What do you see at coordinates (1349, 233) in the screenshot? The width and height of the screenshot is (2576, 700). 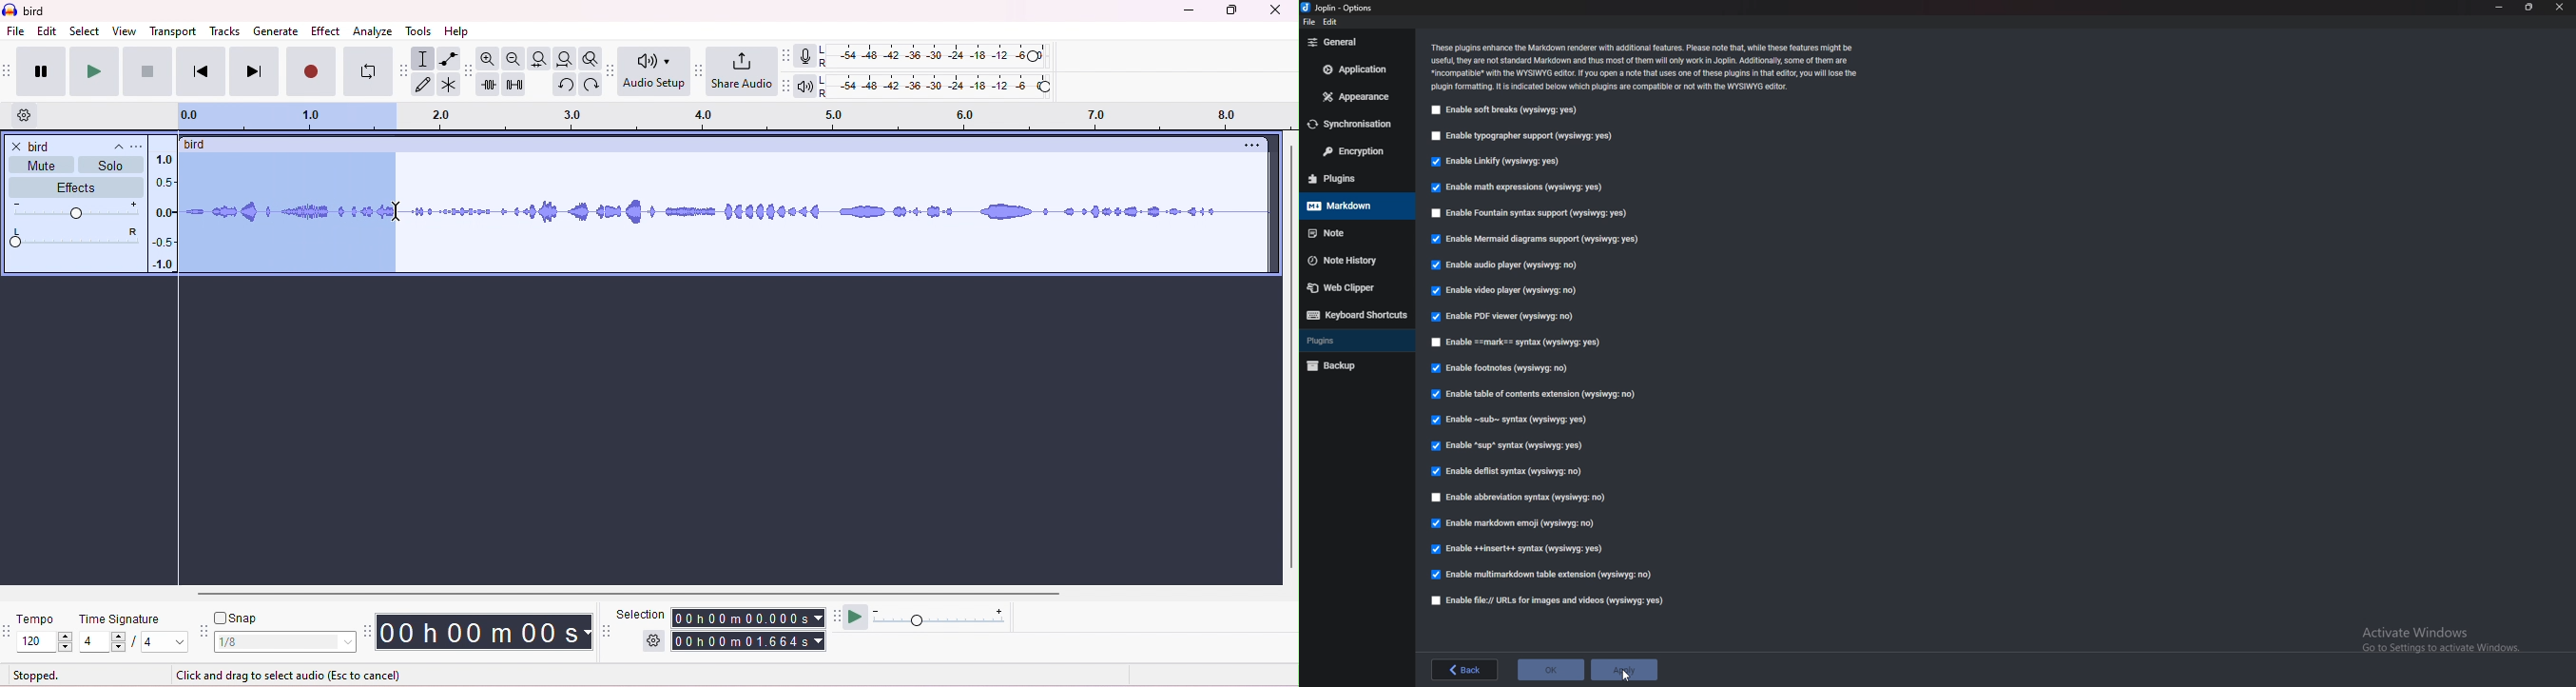 I see `note` at bounding box center [1349, 233].